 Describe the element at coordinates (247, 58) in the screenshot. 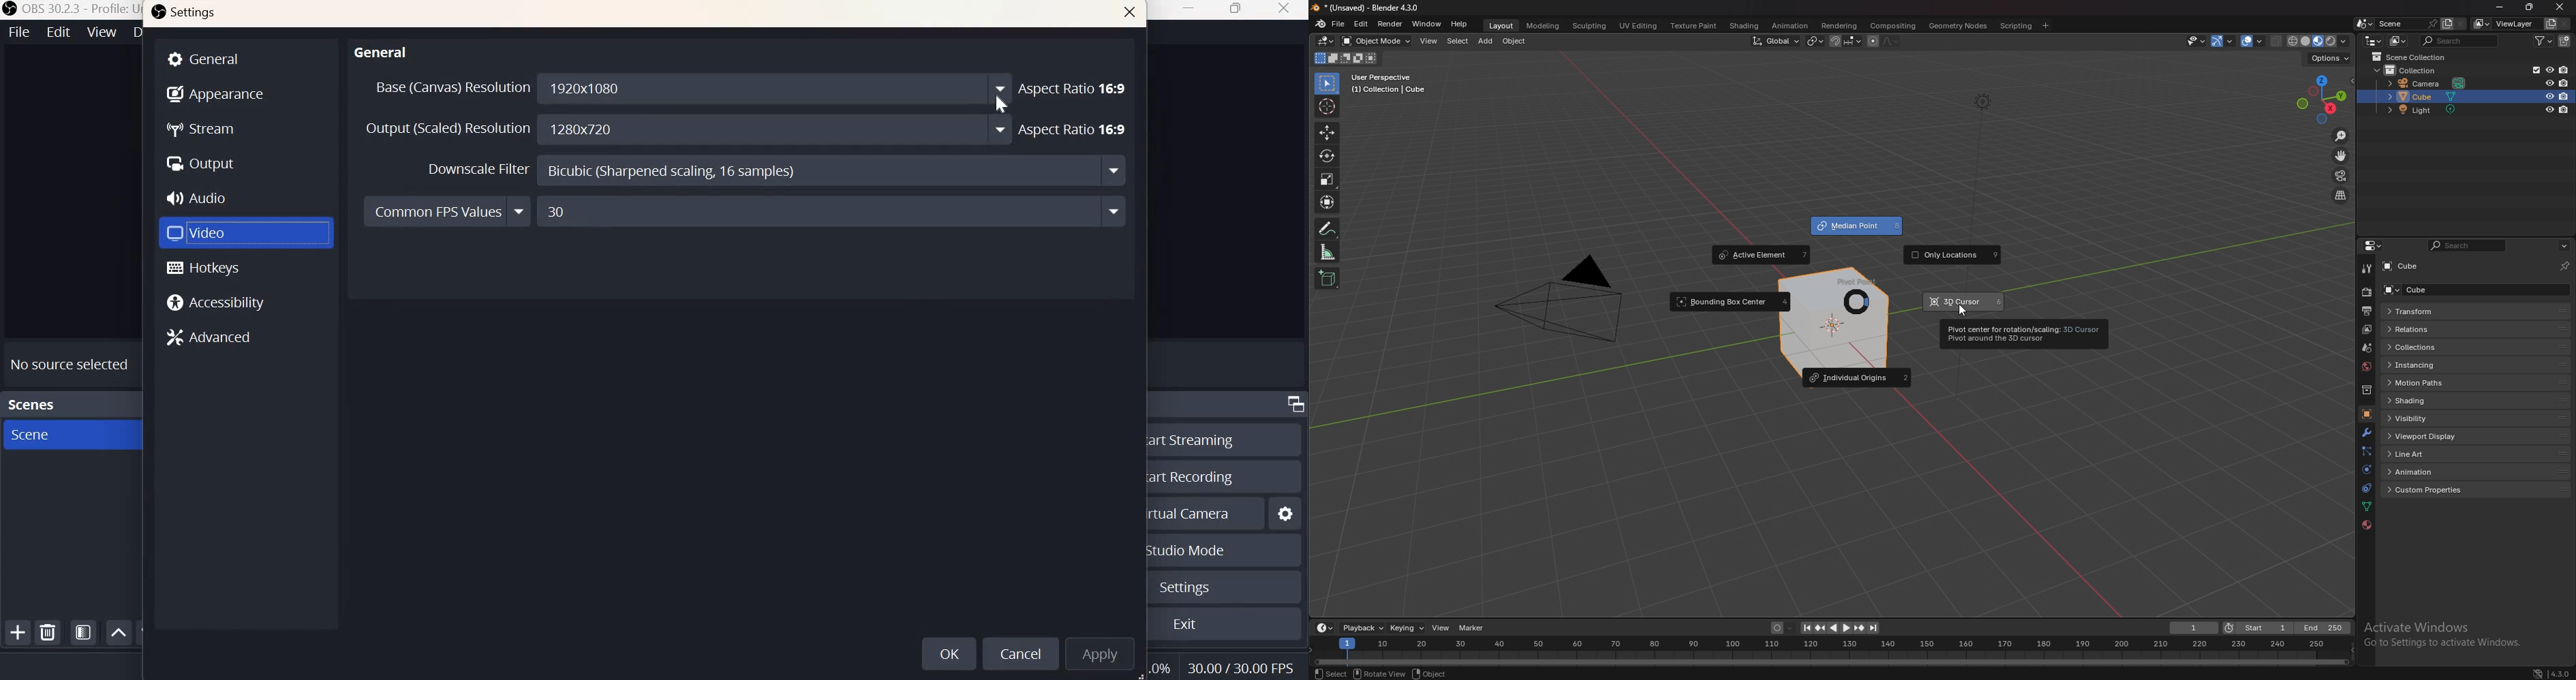

I see `General` at that location.